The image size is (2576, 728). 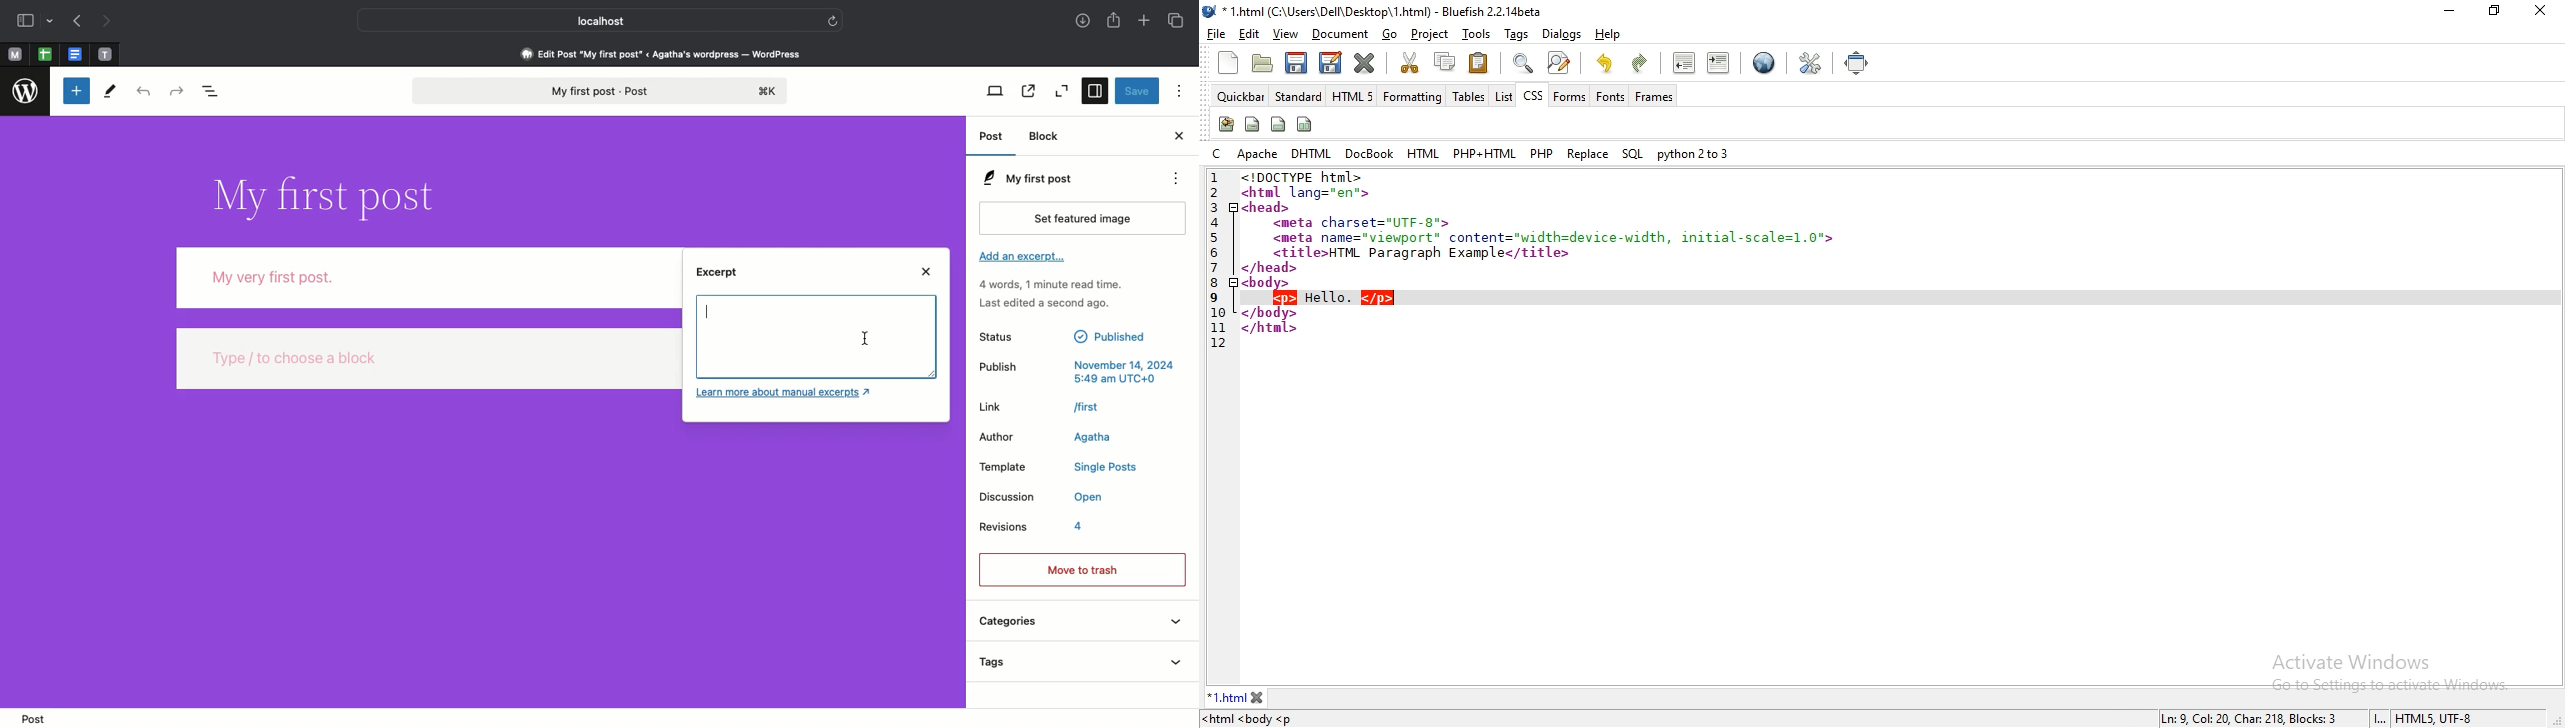 I want to click on apache, so click(x=1257, y=153).